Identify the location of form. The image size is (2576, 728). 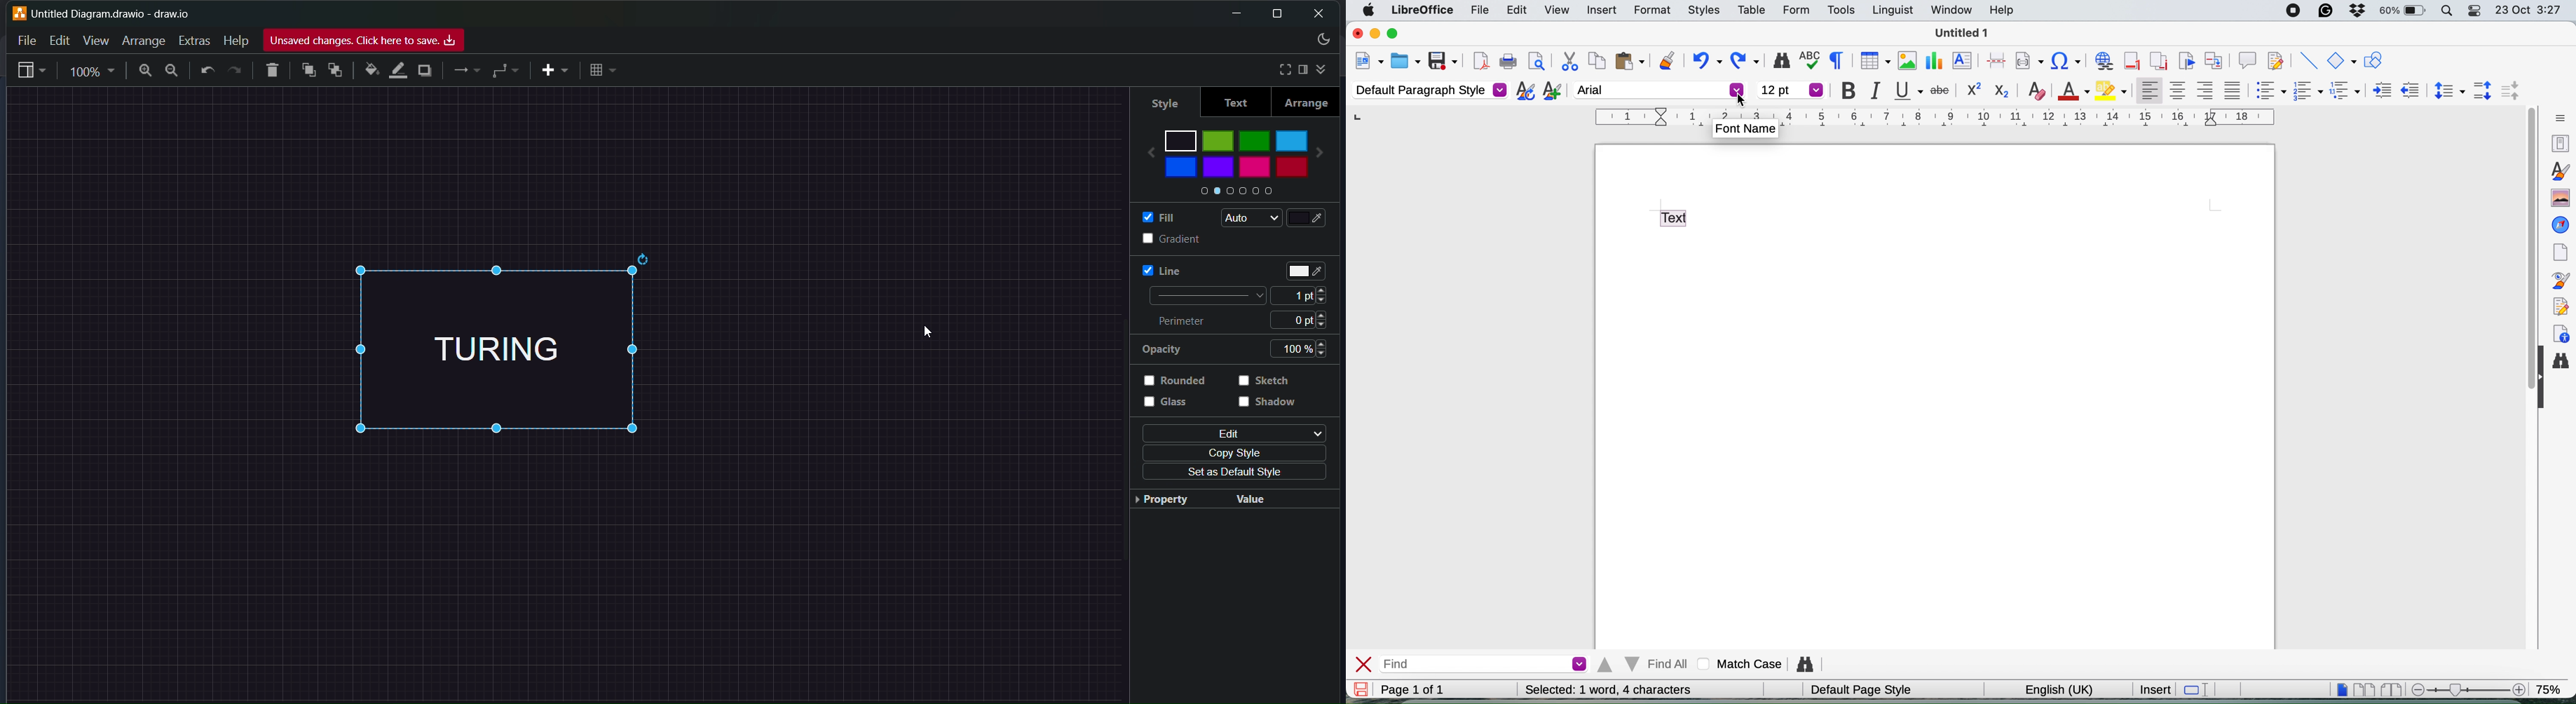
(1795, 10).